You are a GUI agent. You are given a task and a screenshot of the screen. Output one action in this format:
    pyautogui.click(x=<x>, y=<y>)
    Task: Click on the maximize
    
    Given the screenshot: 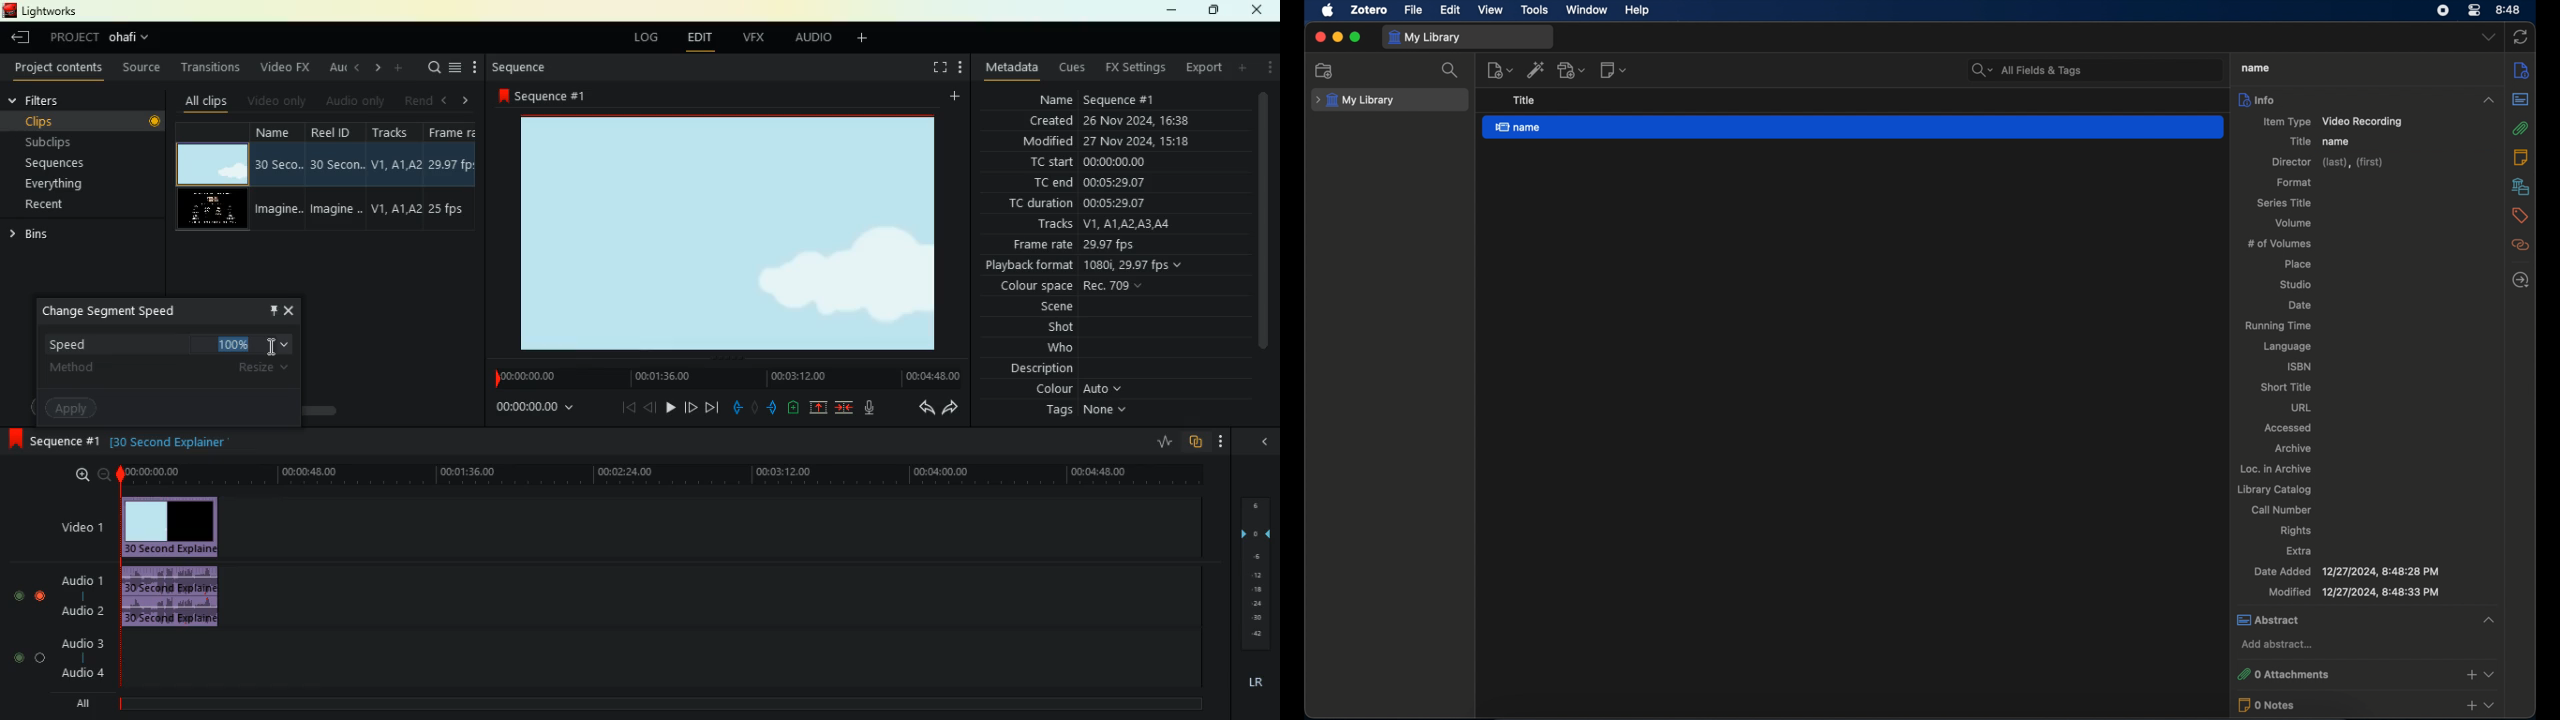 What is the action you would take?
    pyautogui.click(x=1355, y=37)
    